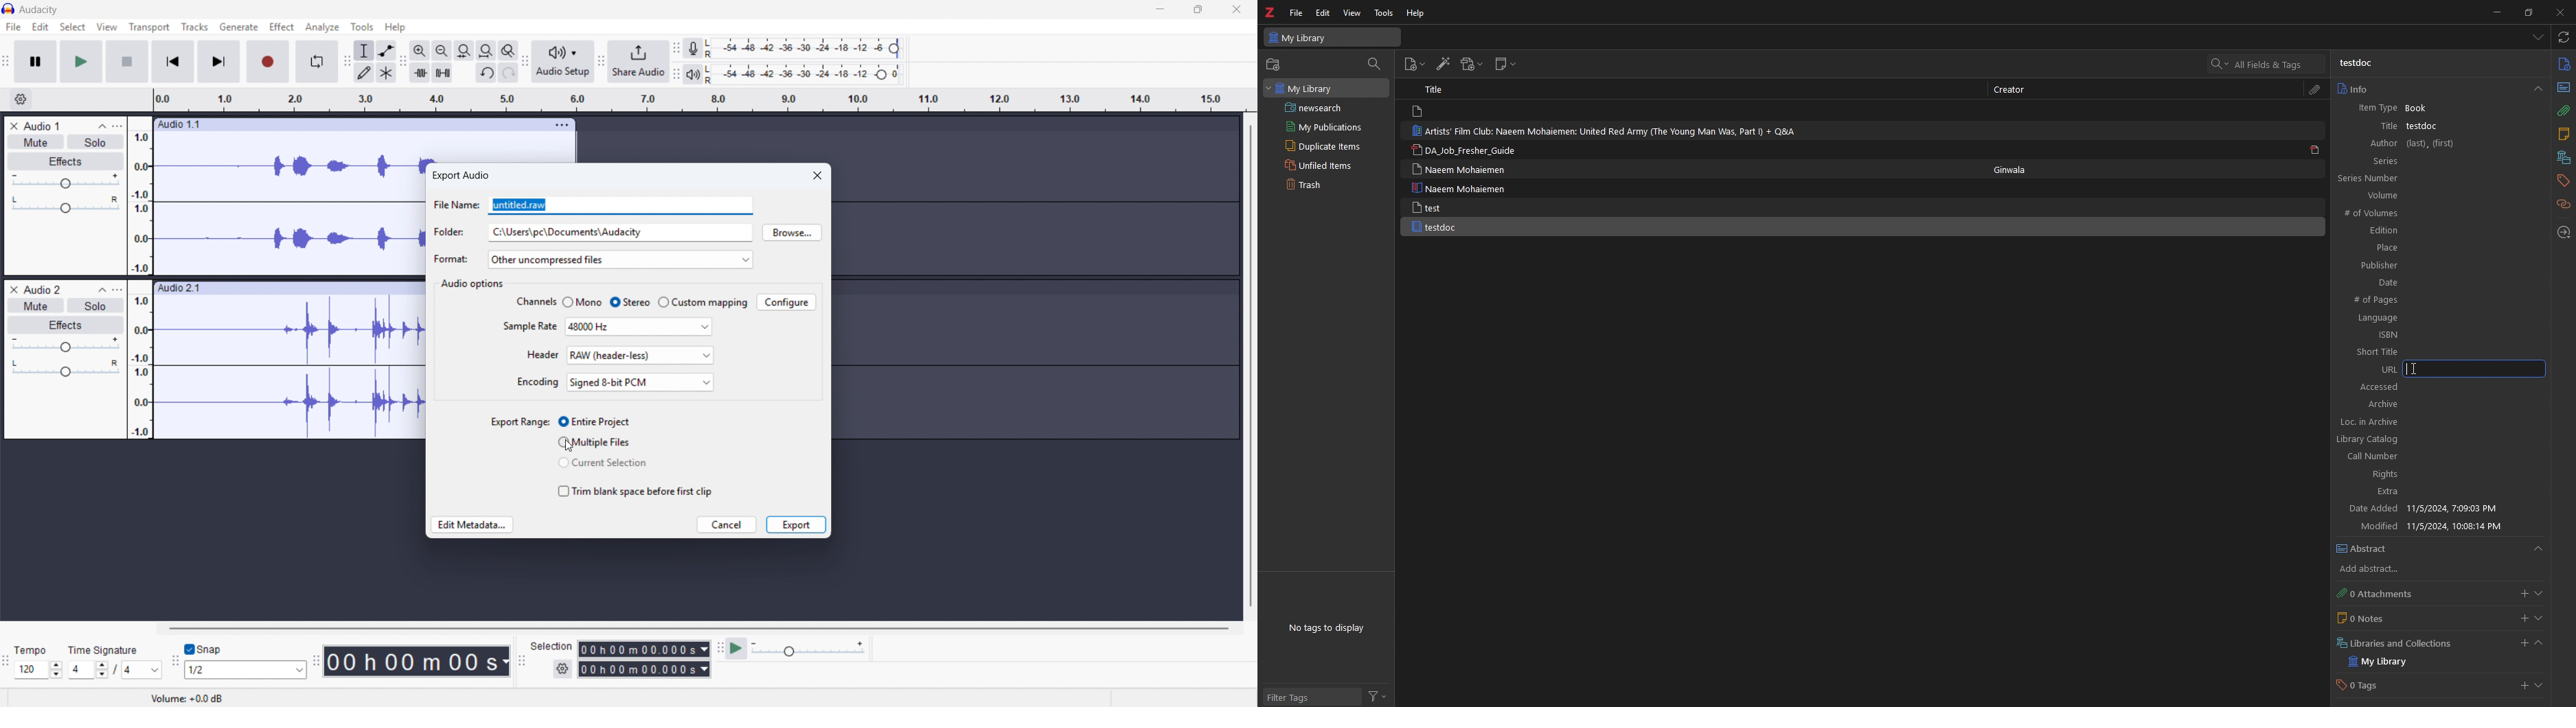  I want to click on Rights, so click(2432, 476).